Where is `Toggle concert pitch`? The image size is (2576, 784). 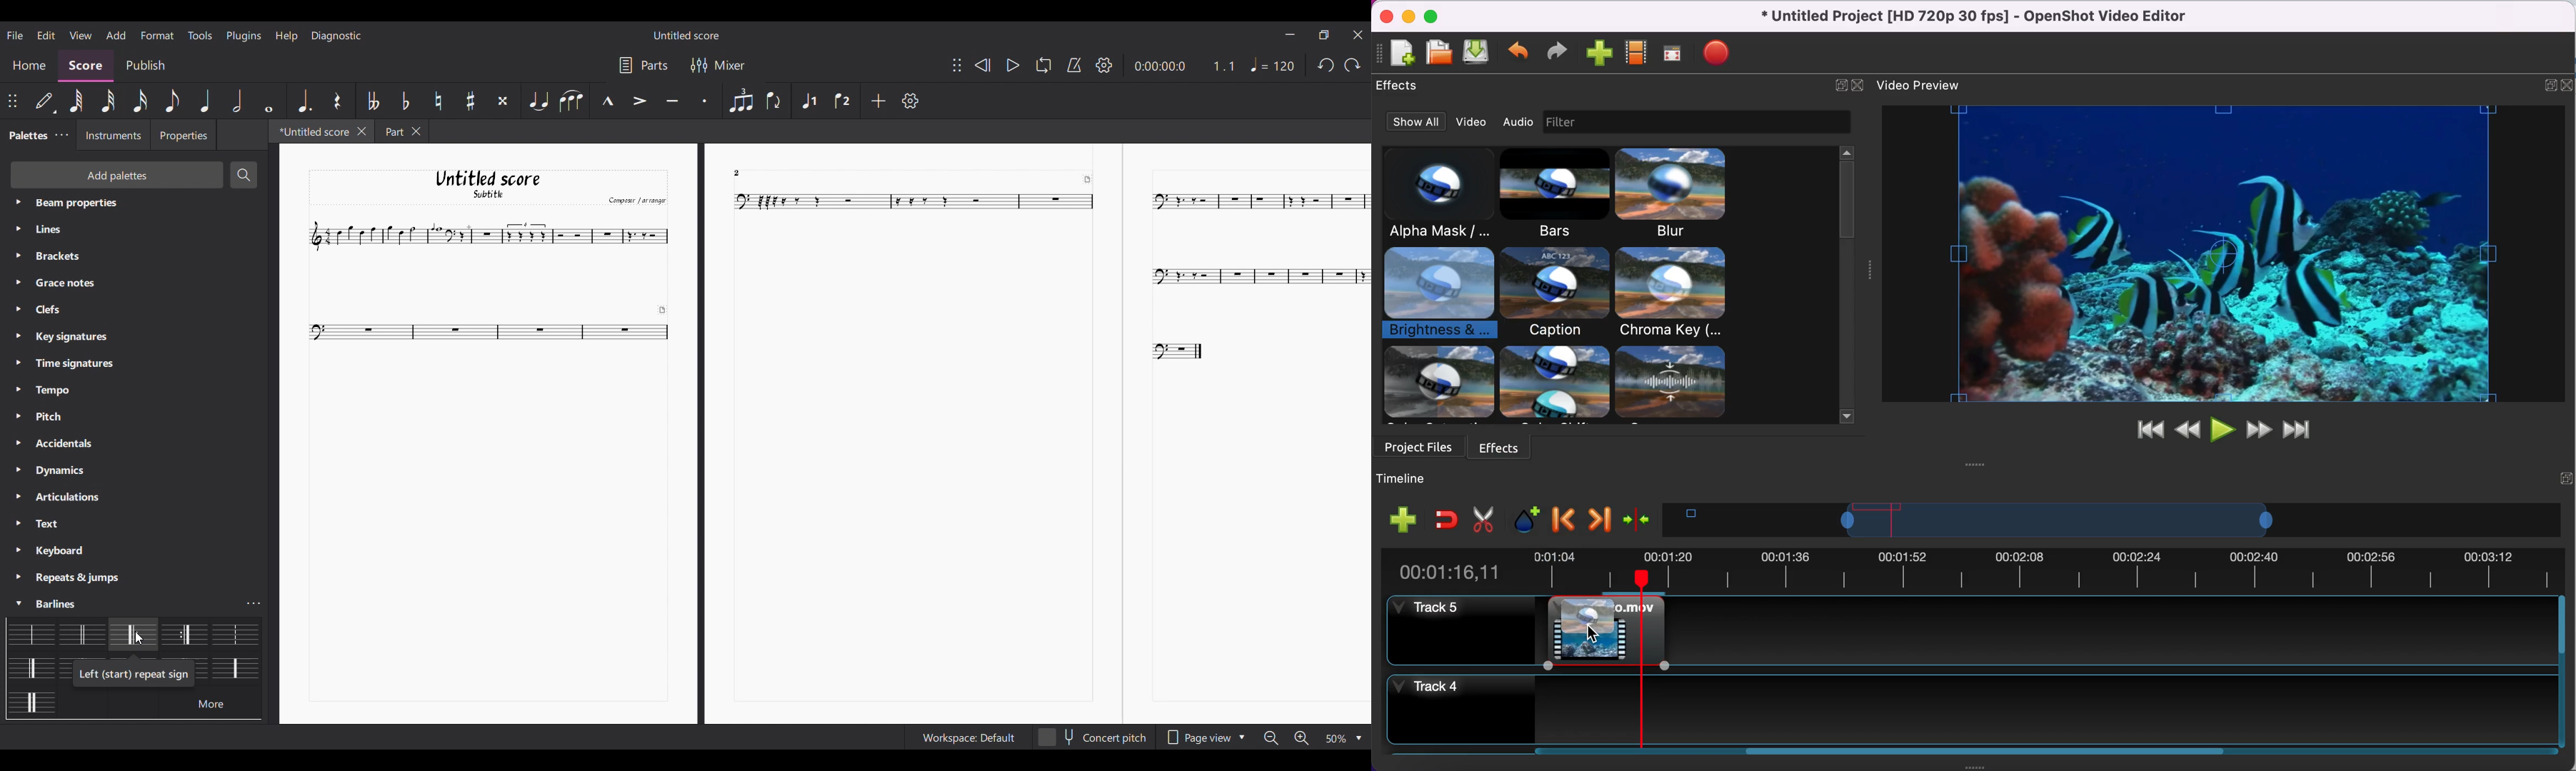
Toggle concert pitch is located at coordinates (1093, 737).